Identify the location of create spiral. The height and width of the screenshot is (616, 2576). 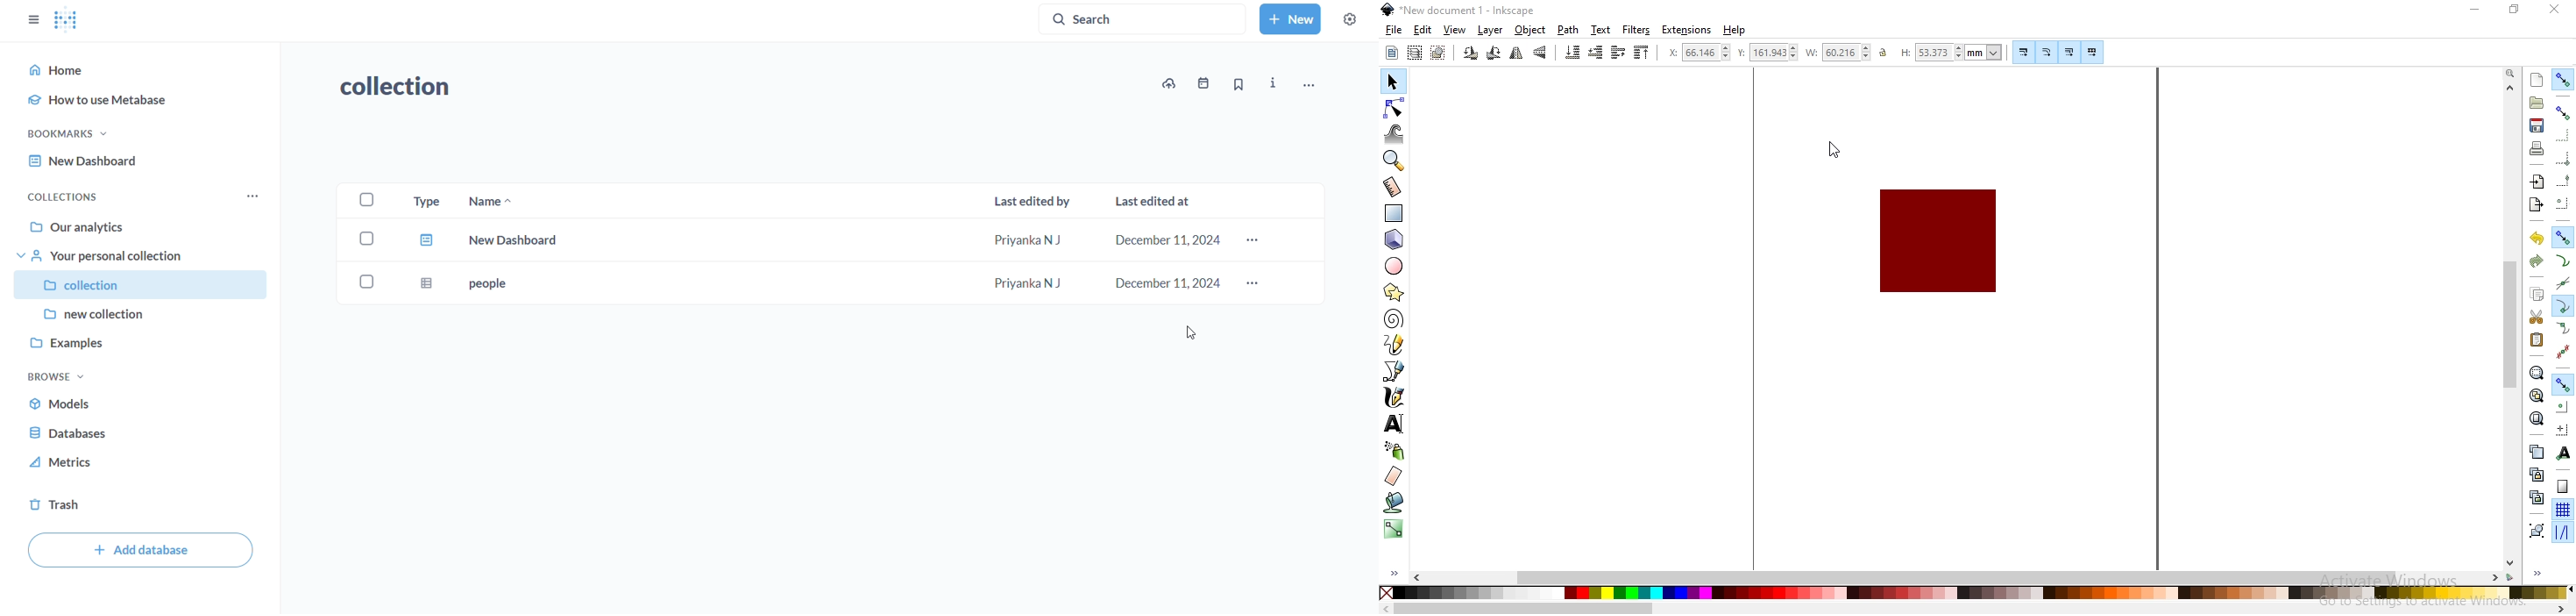
(1393, 319).